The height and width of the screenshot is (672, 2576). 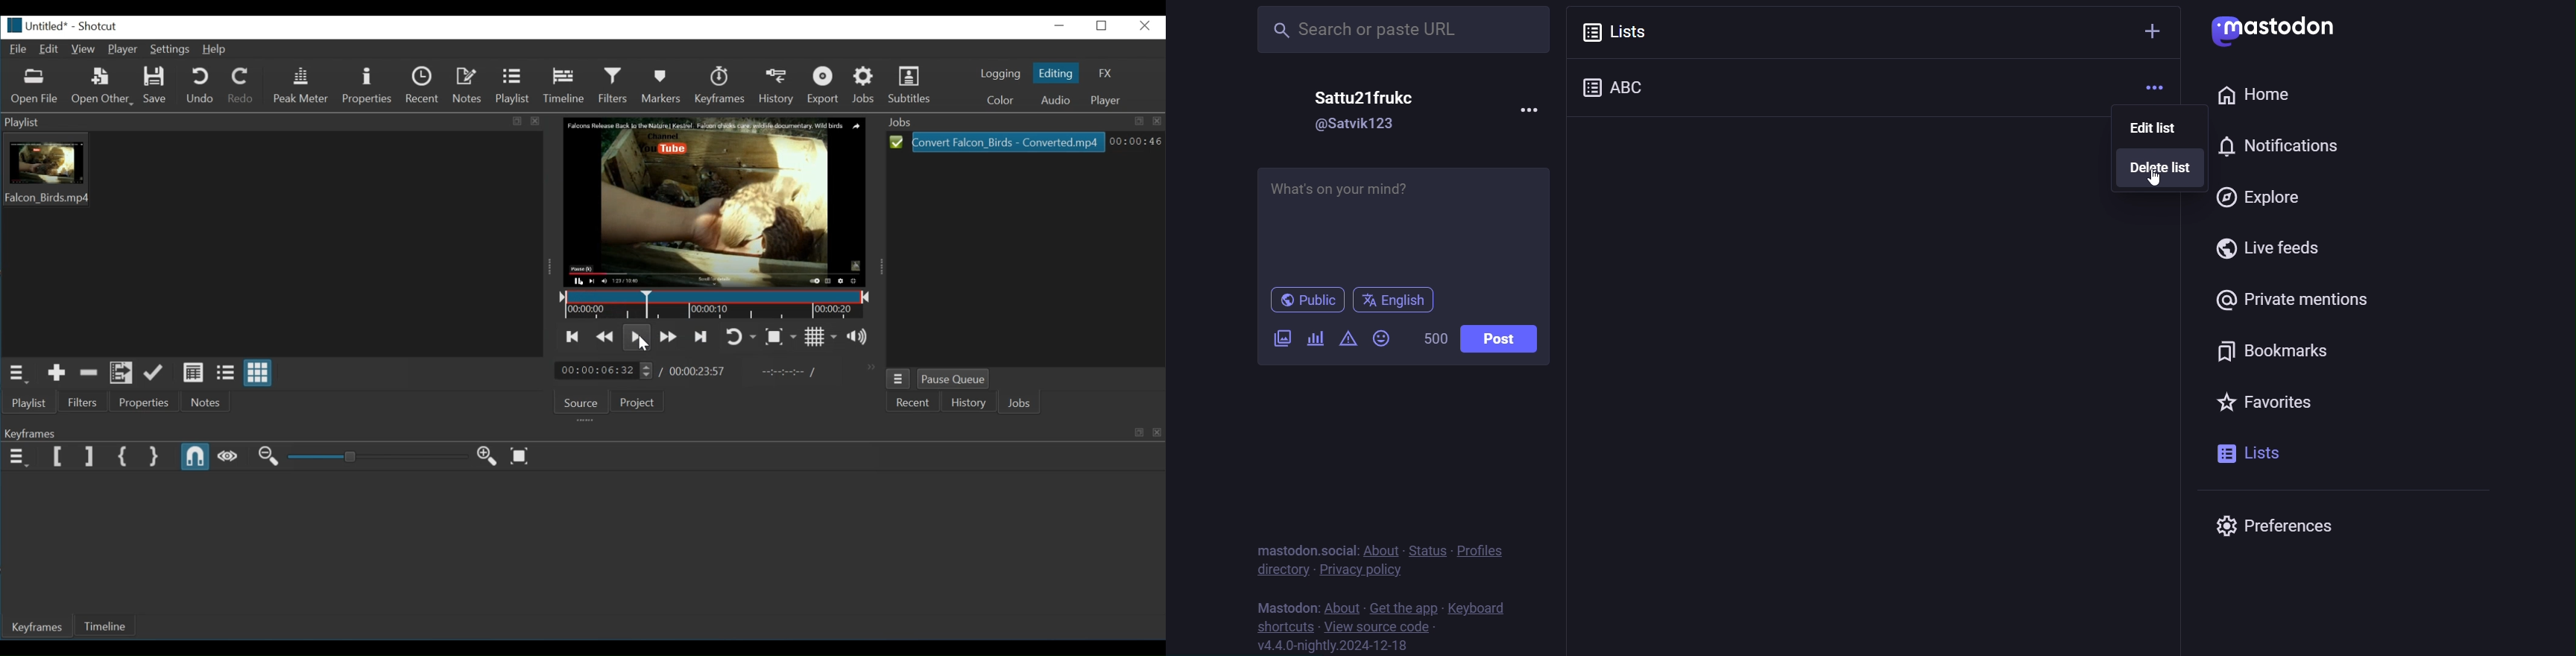 I want to click on Pause Queue, so click(x=957, y=378).